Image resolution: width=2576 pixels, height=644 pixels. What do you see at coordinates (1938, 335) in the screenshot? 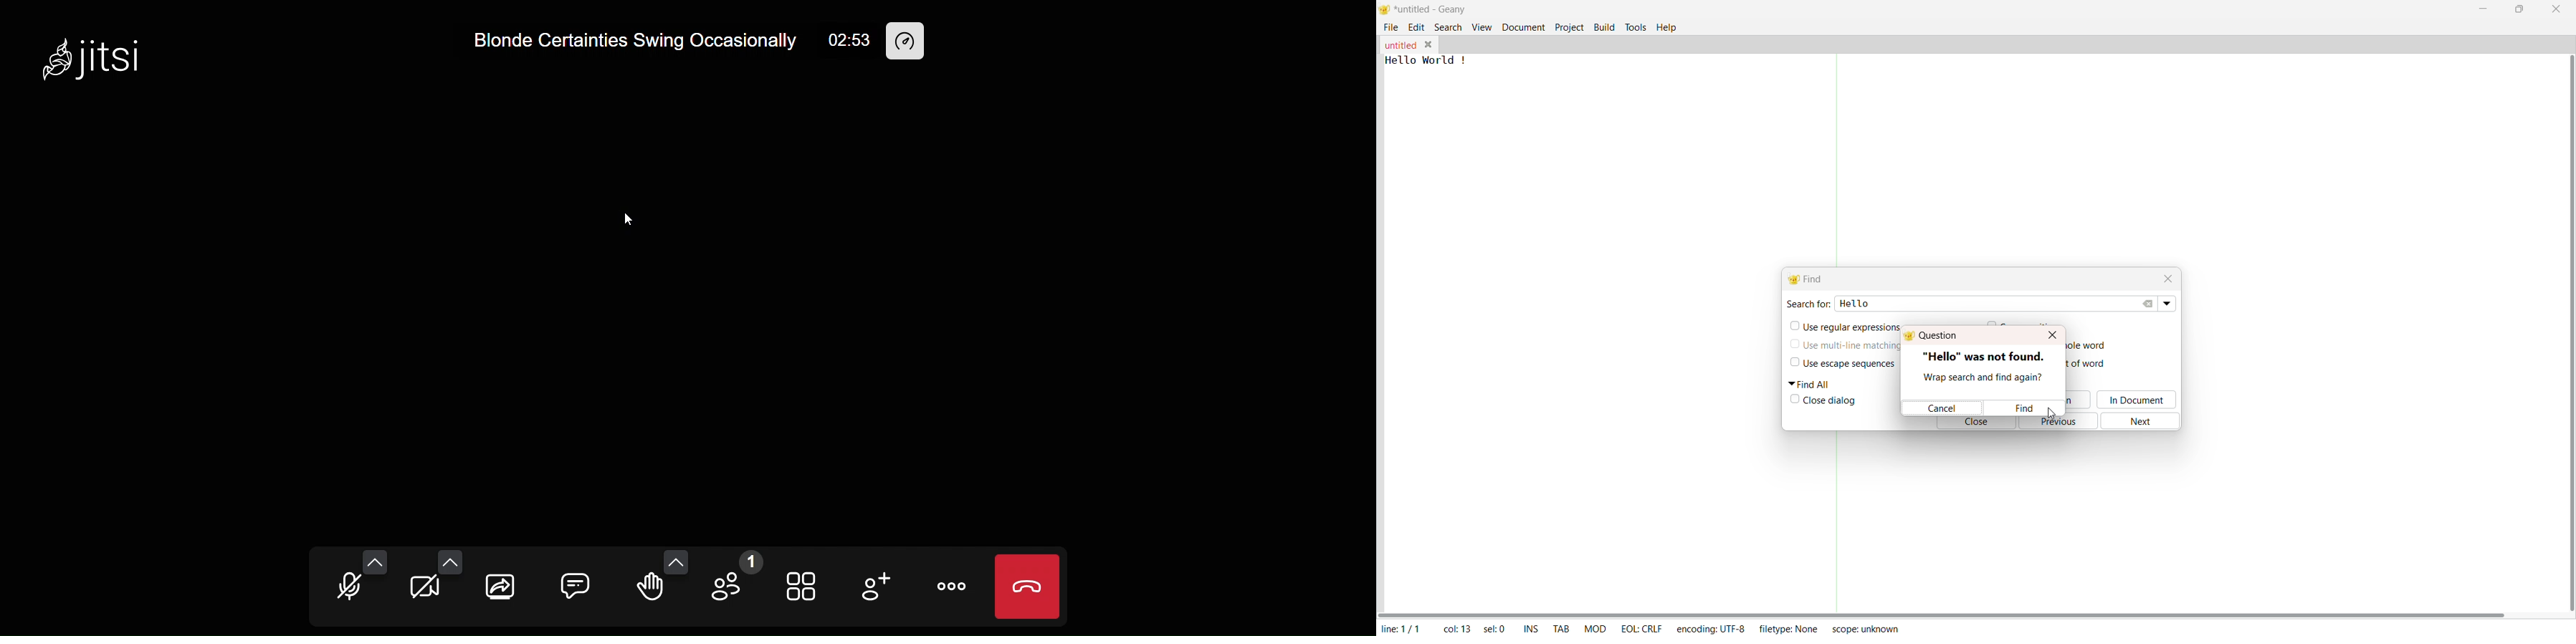
I see `Question` at bounding box center [1938, 335].